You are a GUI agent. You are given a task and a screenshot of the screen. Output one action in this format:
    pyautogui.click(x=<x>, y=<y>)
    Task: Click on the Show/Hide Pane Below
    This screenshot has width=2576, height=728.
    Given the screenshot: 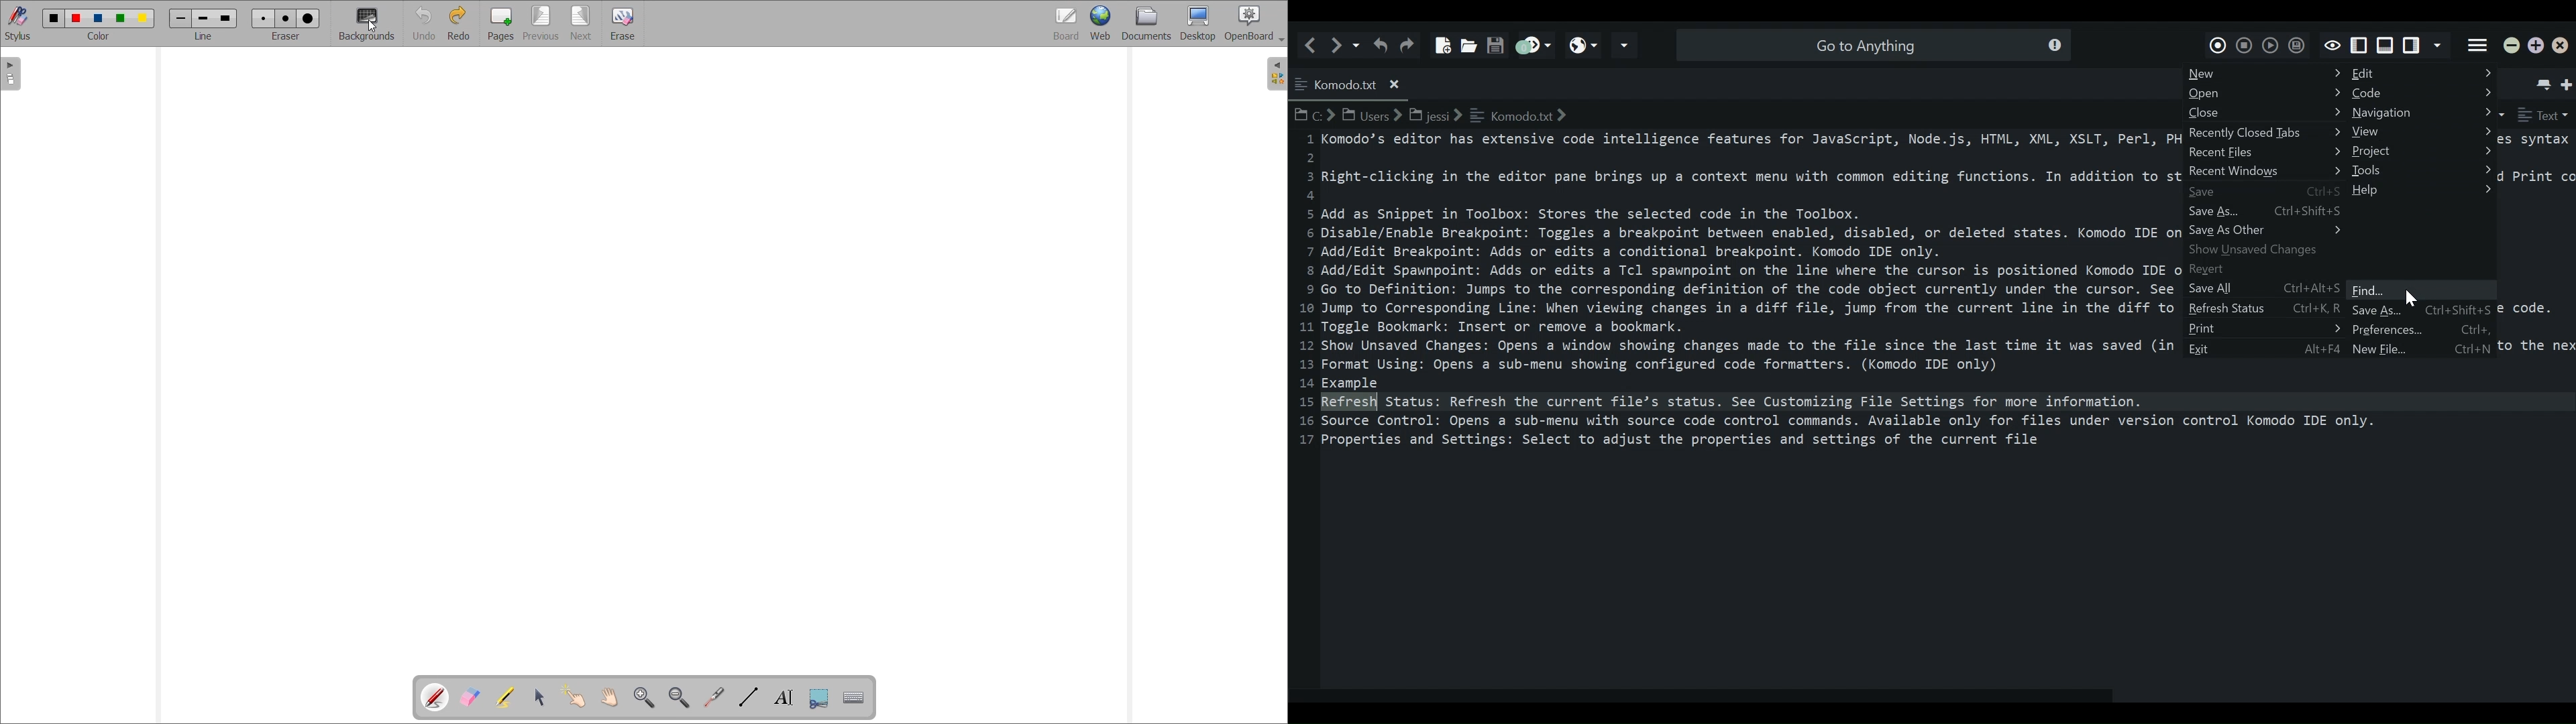 What is the action you would take?
    pyautogui.click(x=2384, y=46)
    